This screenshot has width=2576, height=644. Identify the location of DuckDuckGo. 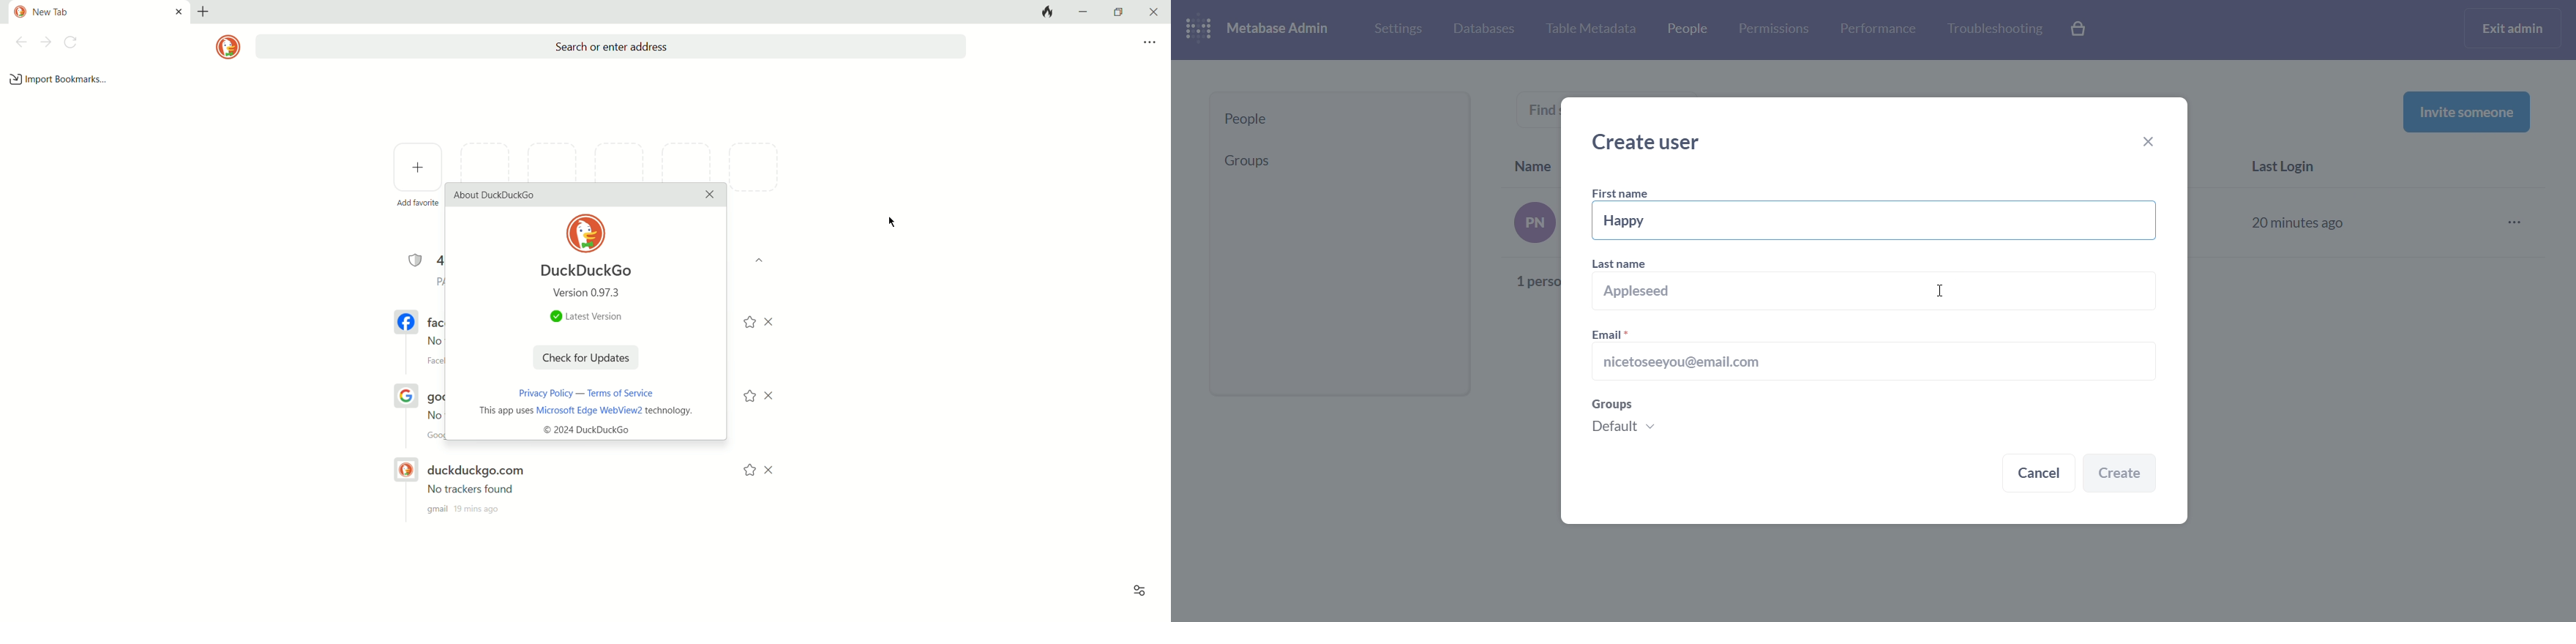
(582, 271).